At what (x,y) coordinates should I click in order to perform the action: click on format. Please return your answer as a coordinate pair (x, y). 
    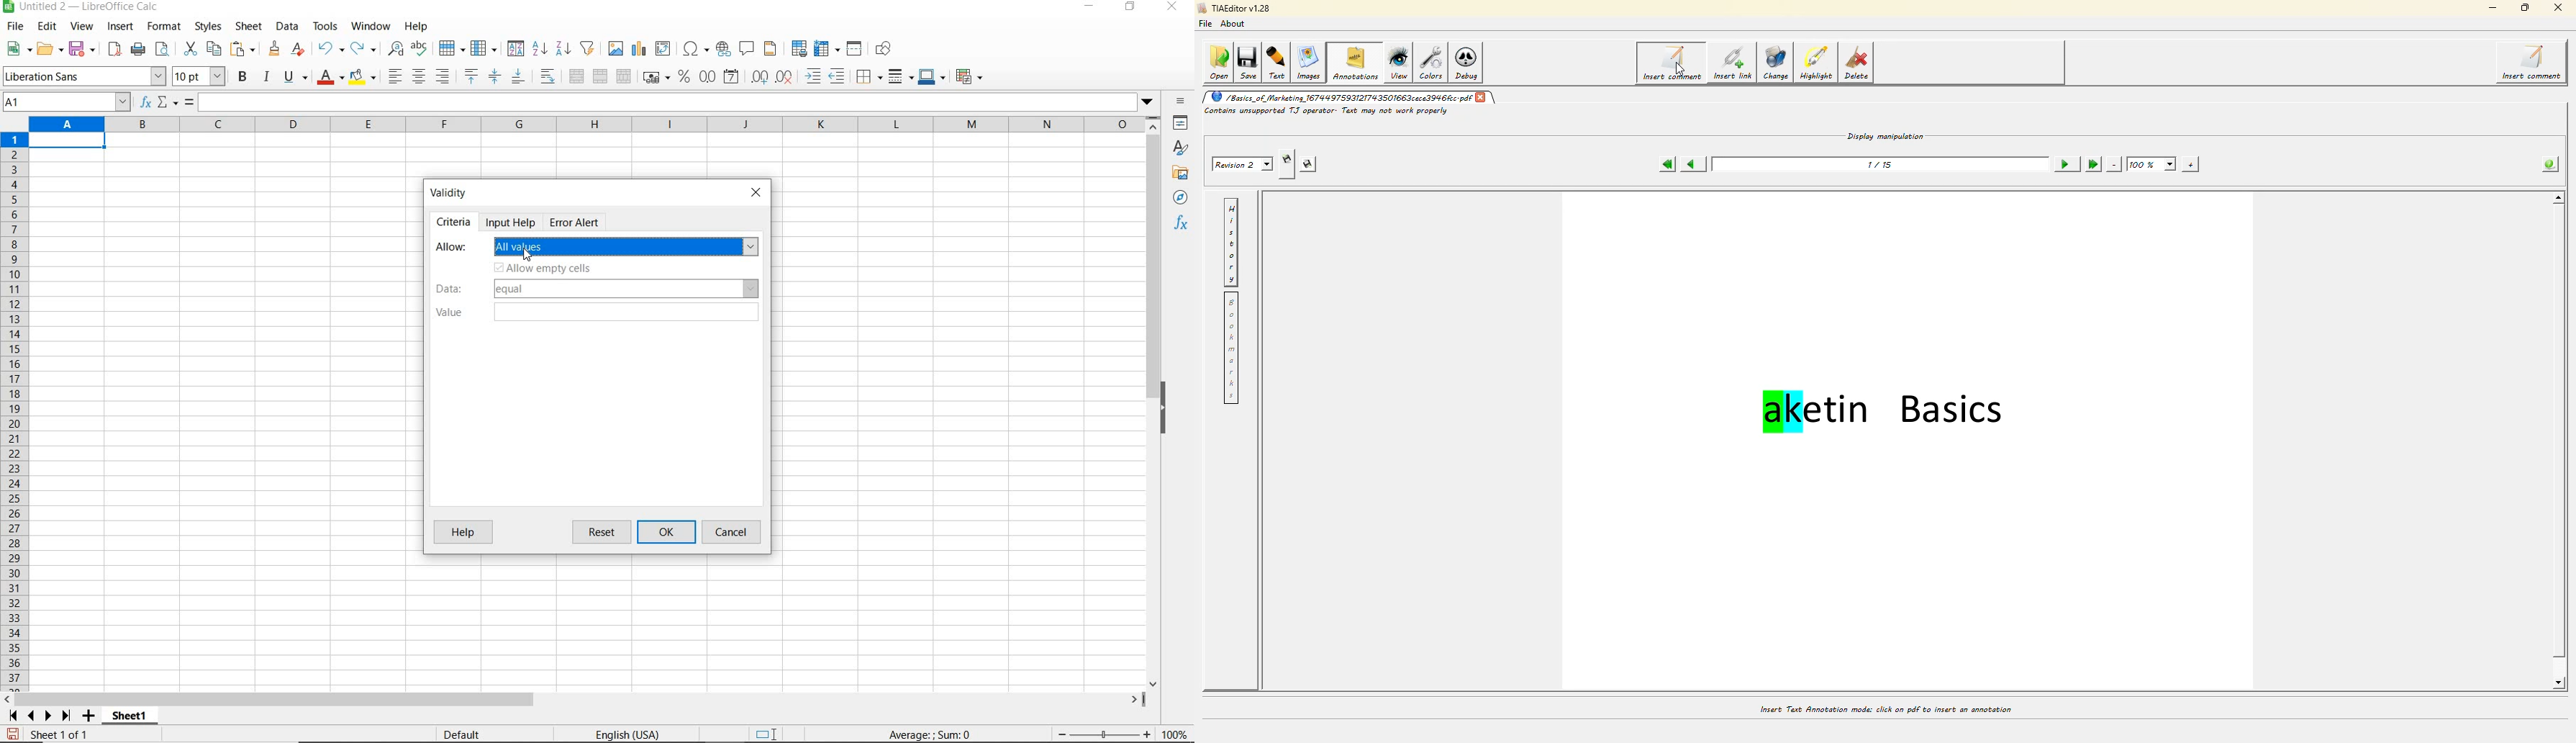
    Looking at the image, I should click on (162, 26).